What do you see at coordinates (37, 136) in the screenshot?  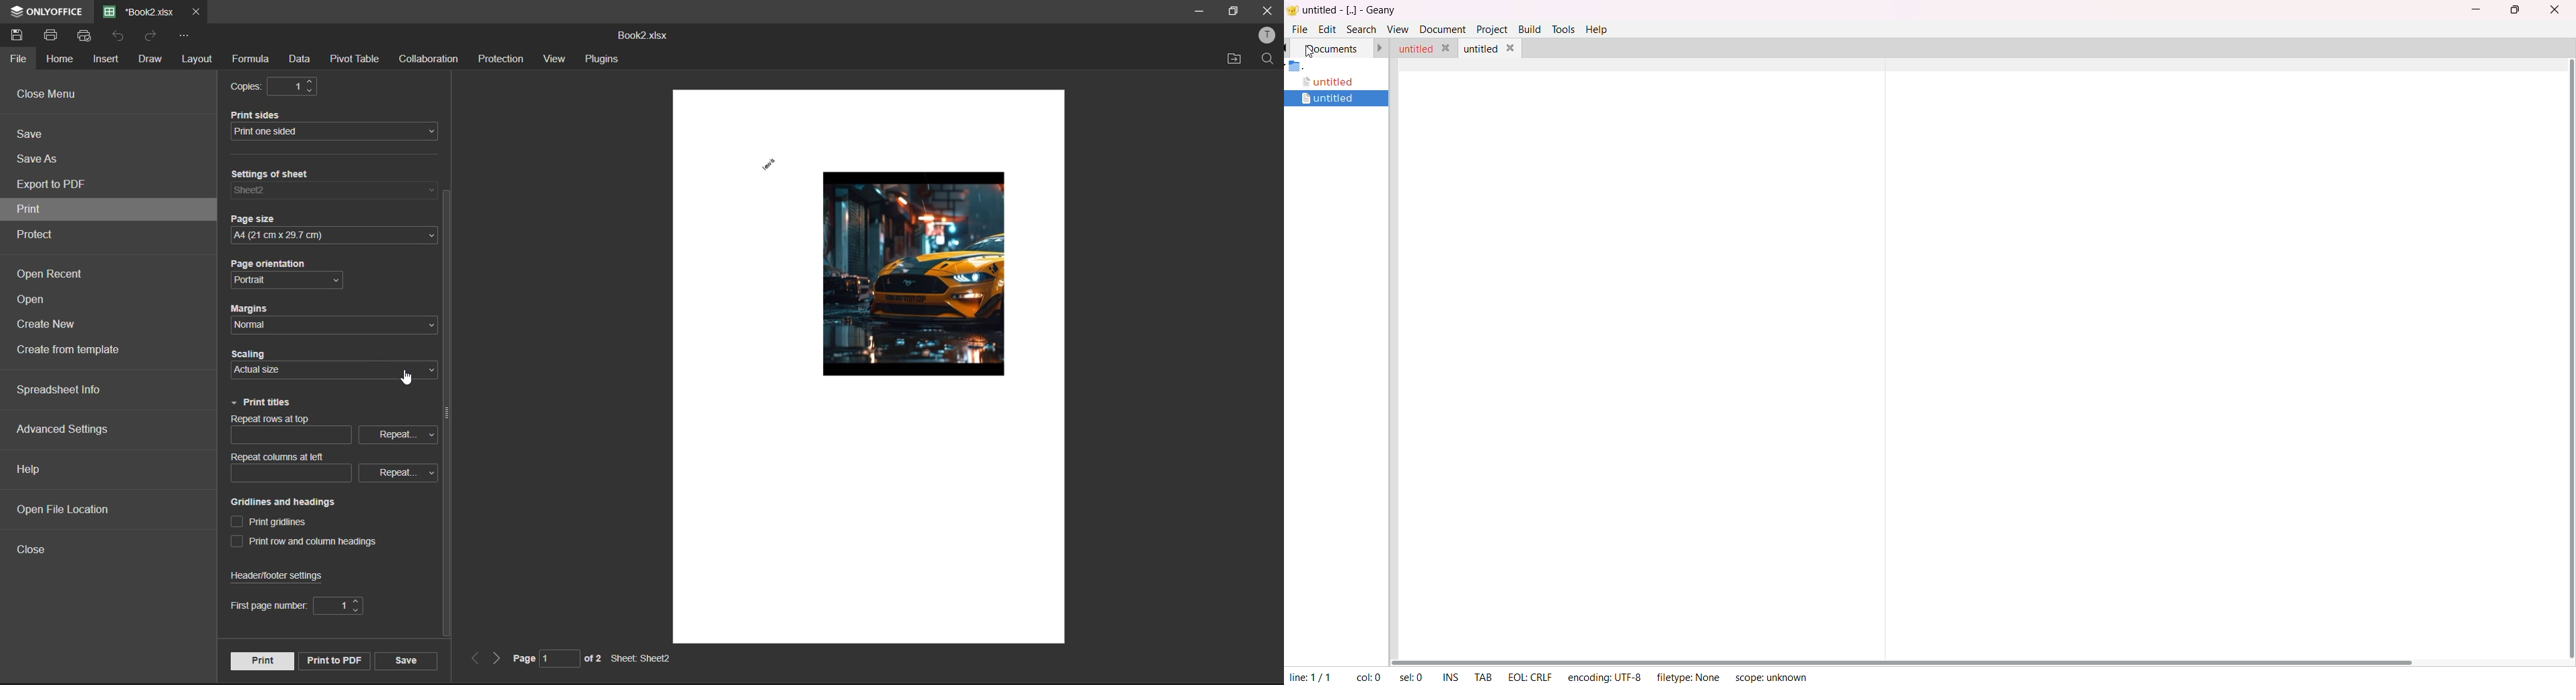 I see `save` at bounding box center [37, 136].